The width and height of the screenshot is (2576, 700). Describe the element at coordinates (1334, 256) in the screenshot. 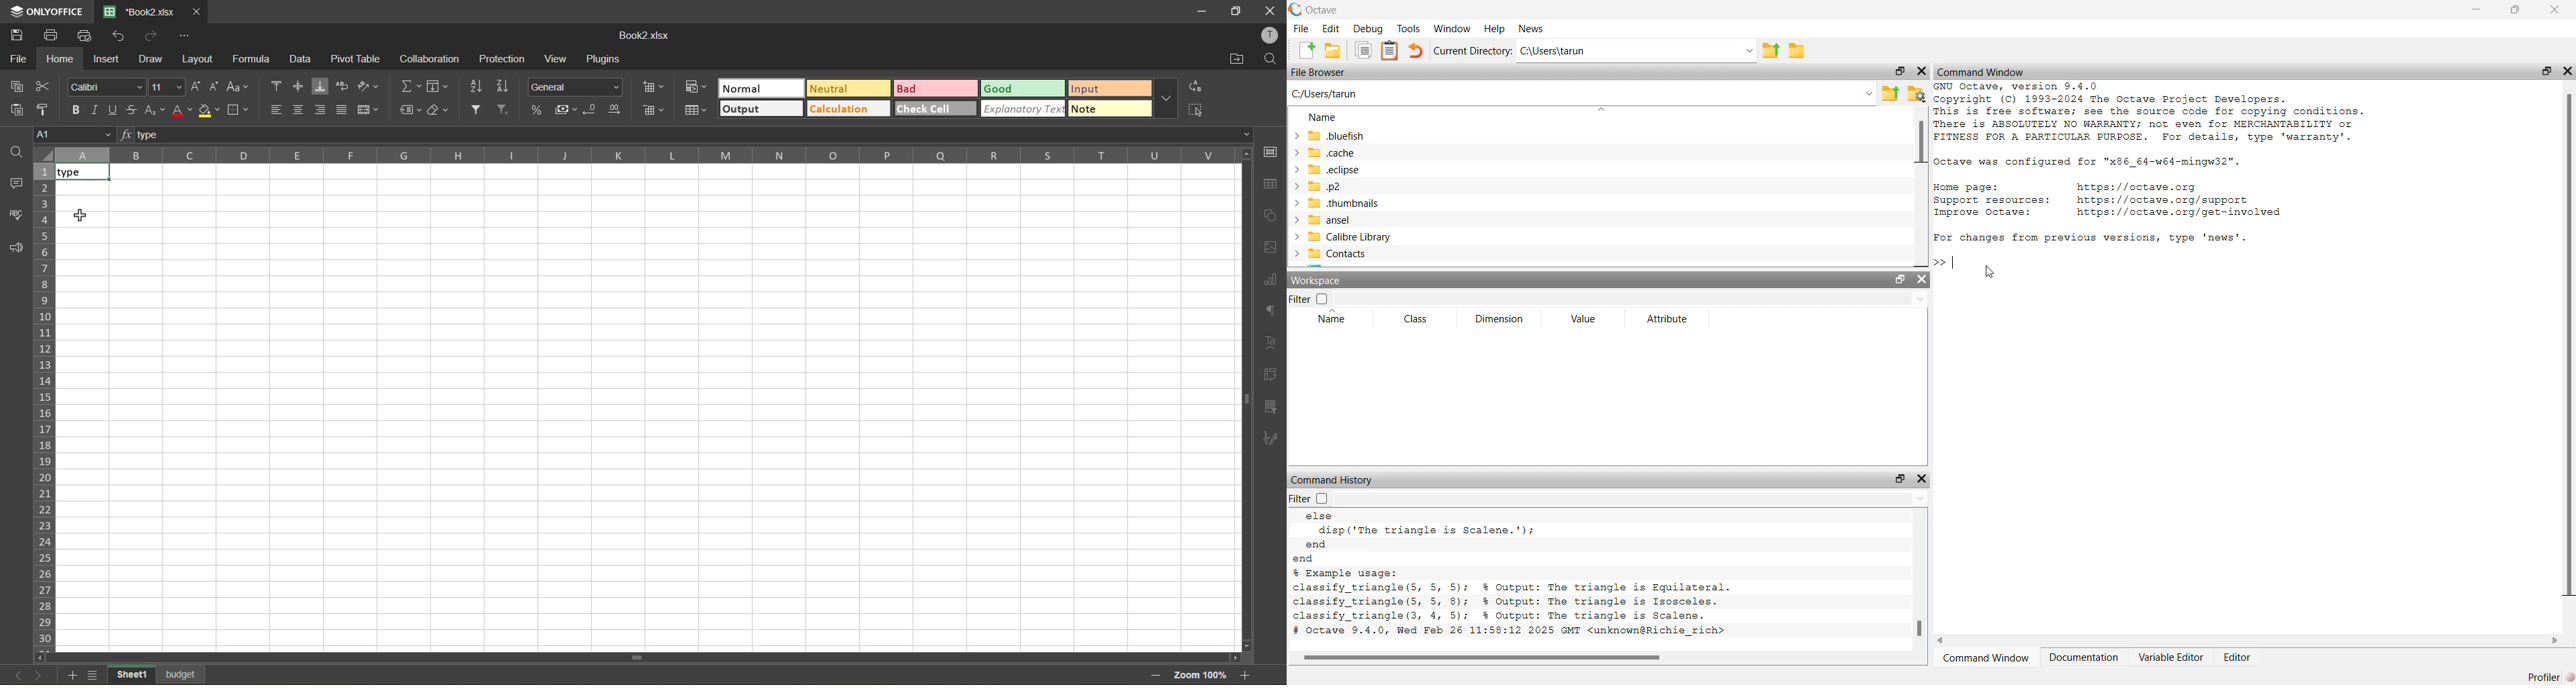

I see `contacts` at that location.